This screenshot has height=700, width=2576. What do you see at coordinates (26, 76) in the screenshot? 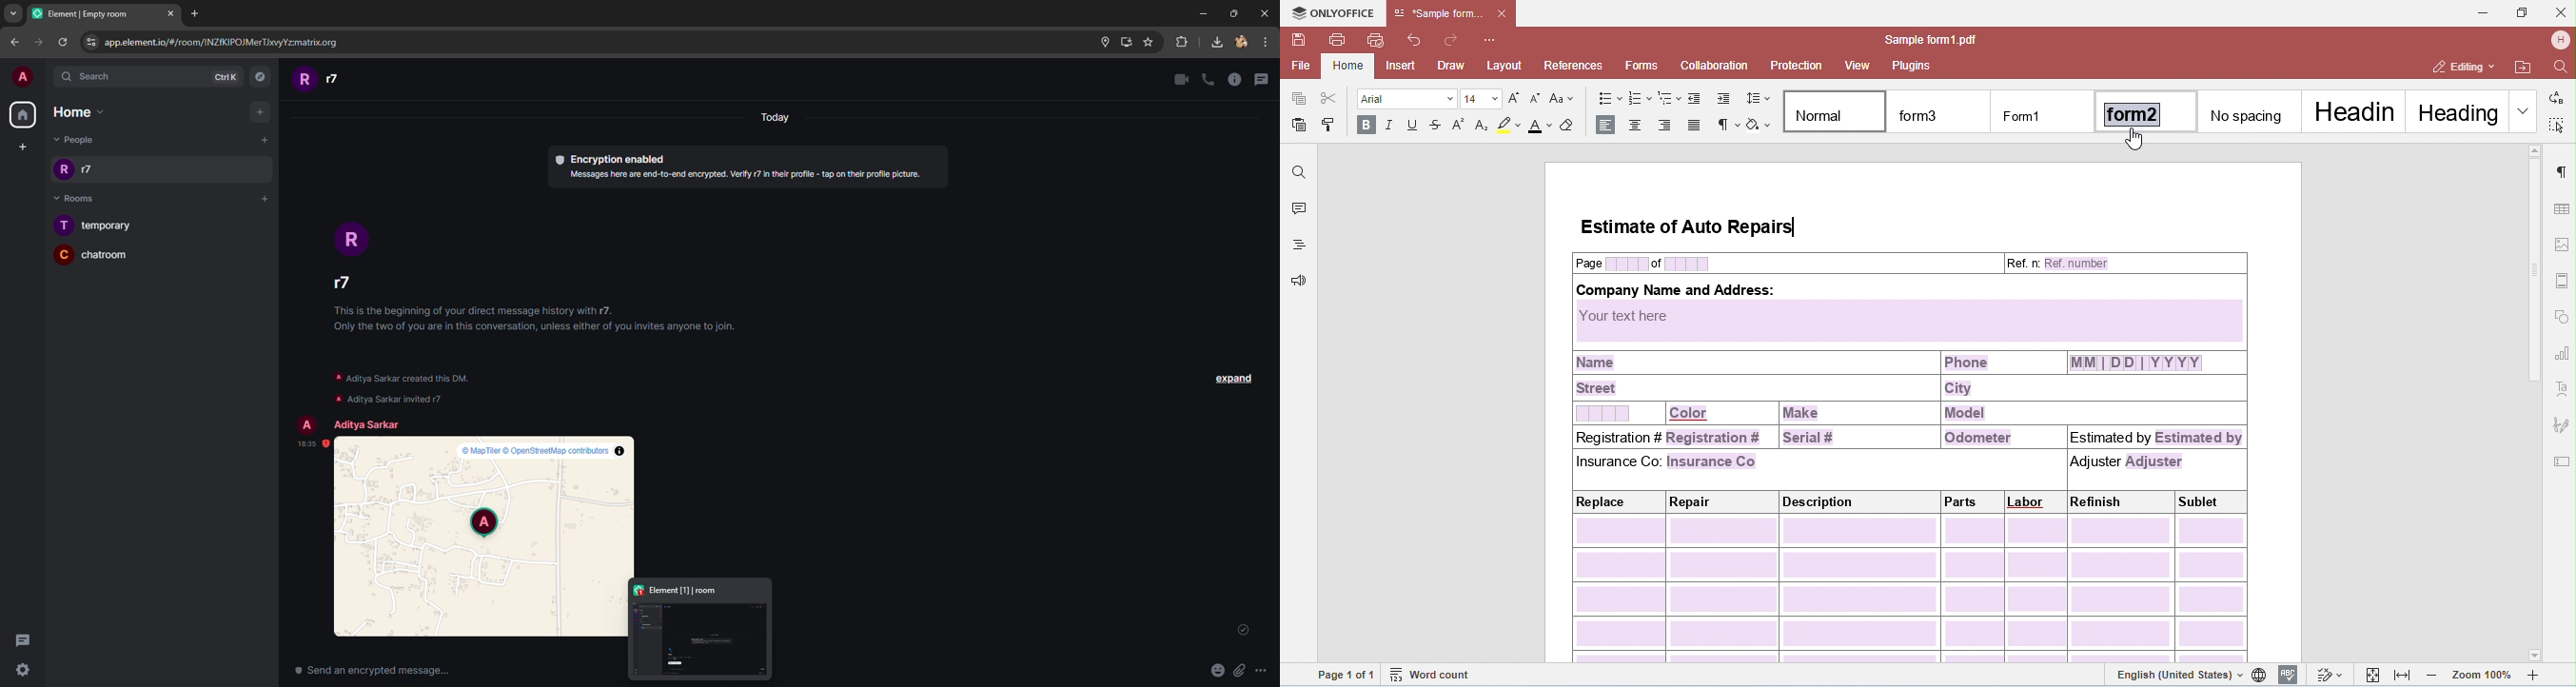
I see `account` at bounding box center [26, 76].